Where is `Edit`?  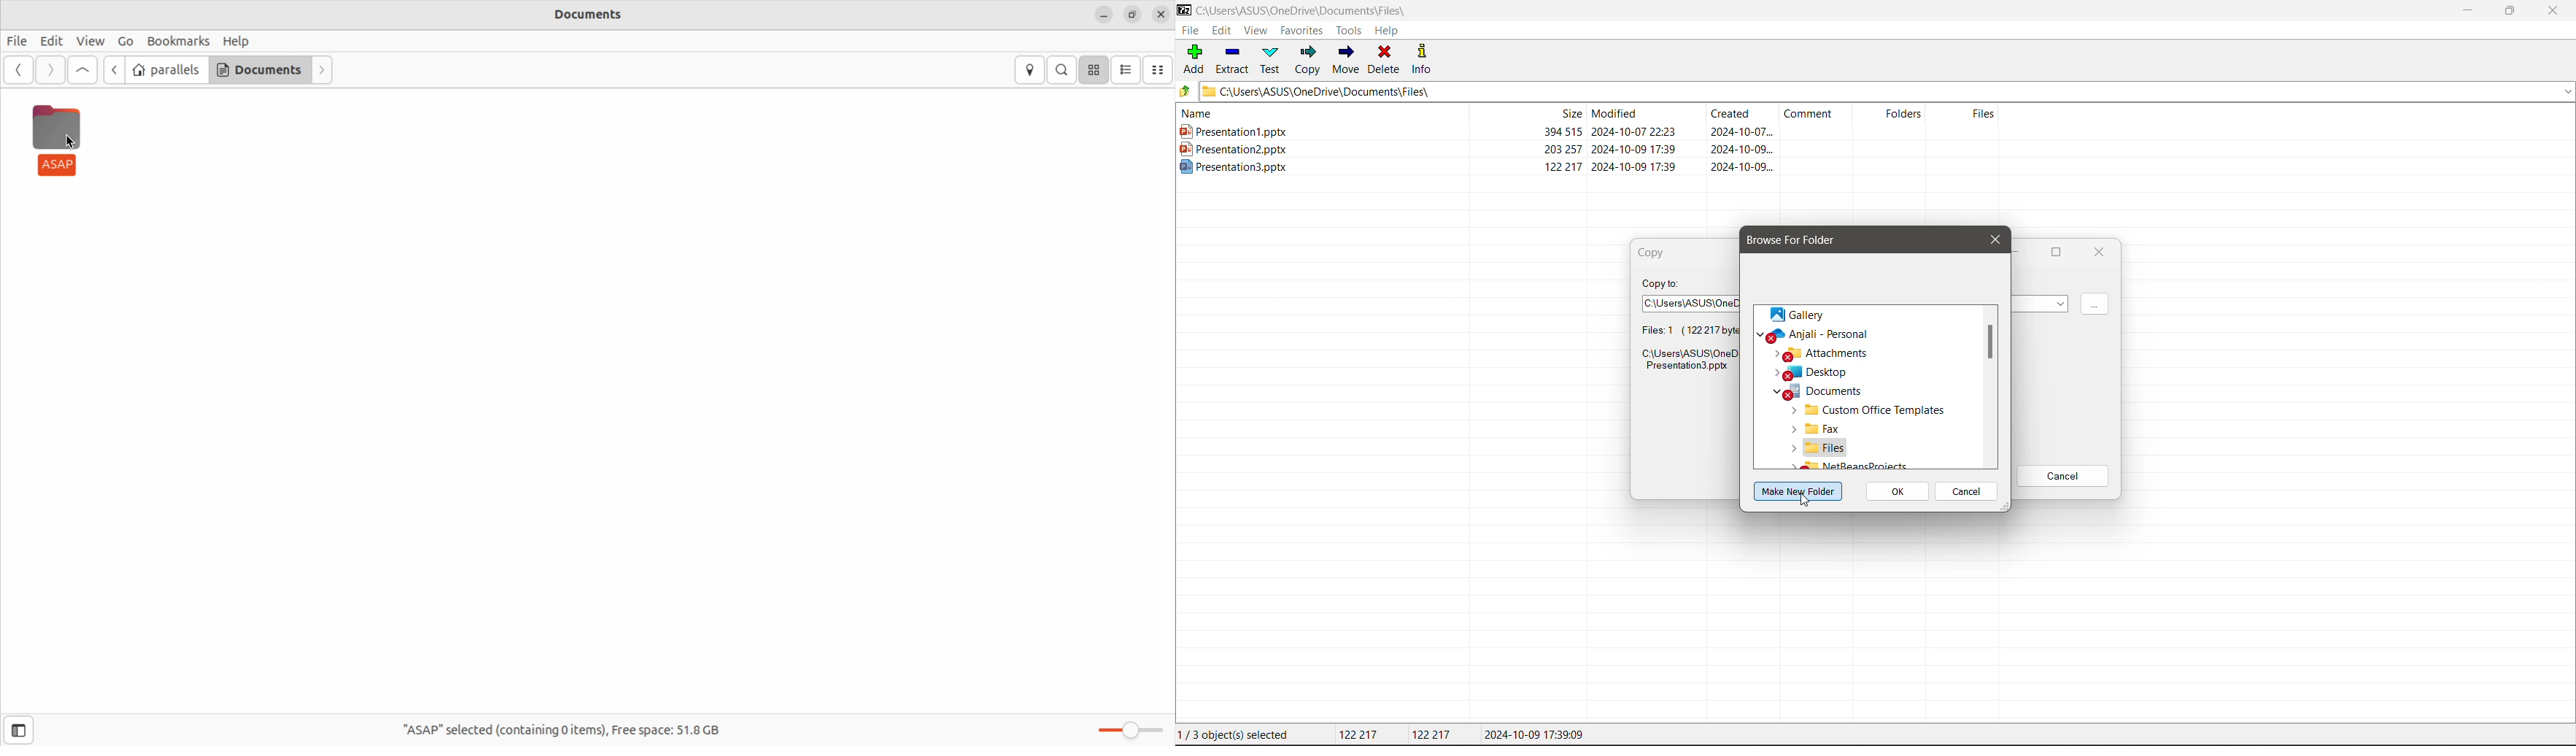
Edit is located at coordinates (1222, 31).